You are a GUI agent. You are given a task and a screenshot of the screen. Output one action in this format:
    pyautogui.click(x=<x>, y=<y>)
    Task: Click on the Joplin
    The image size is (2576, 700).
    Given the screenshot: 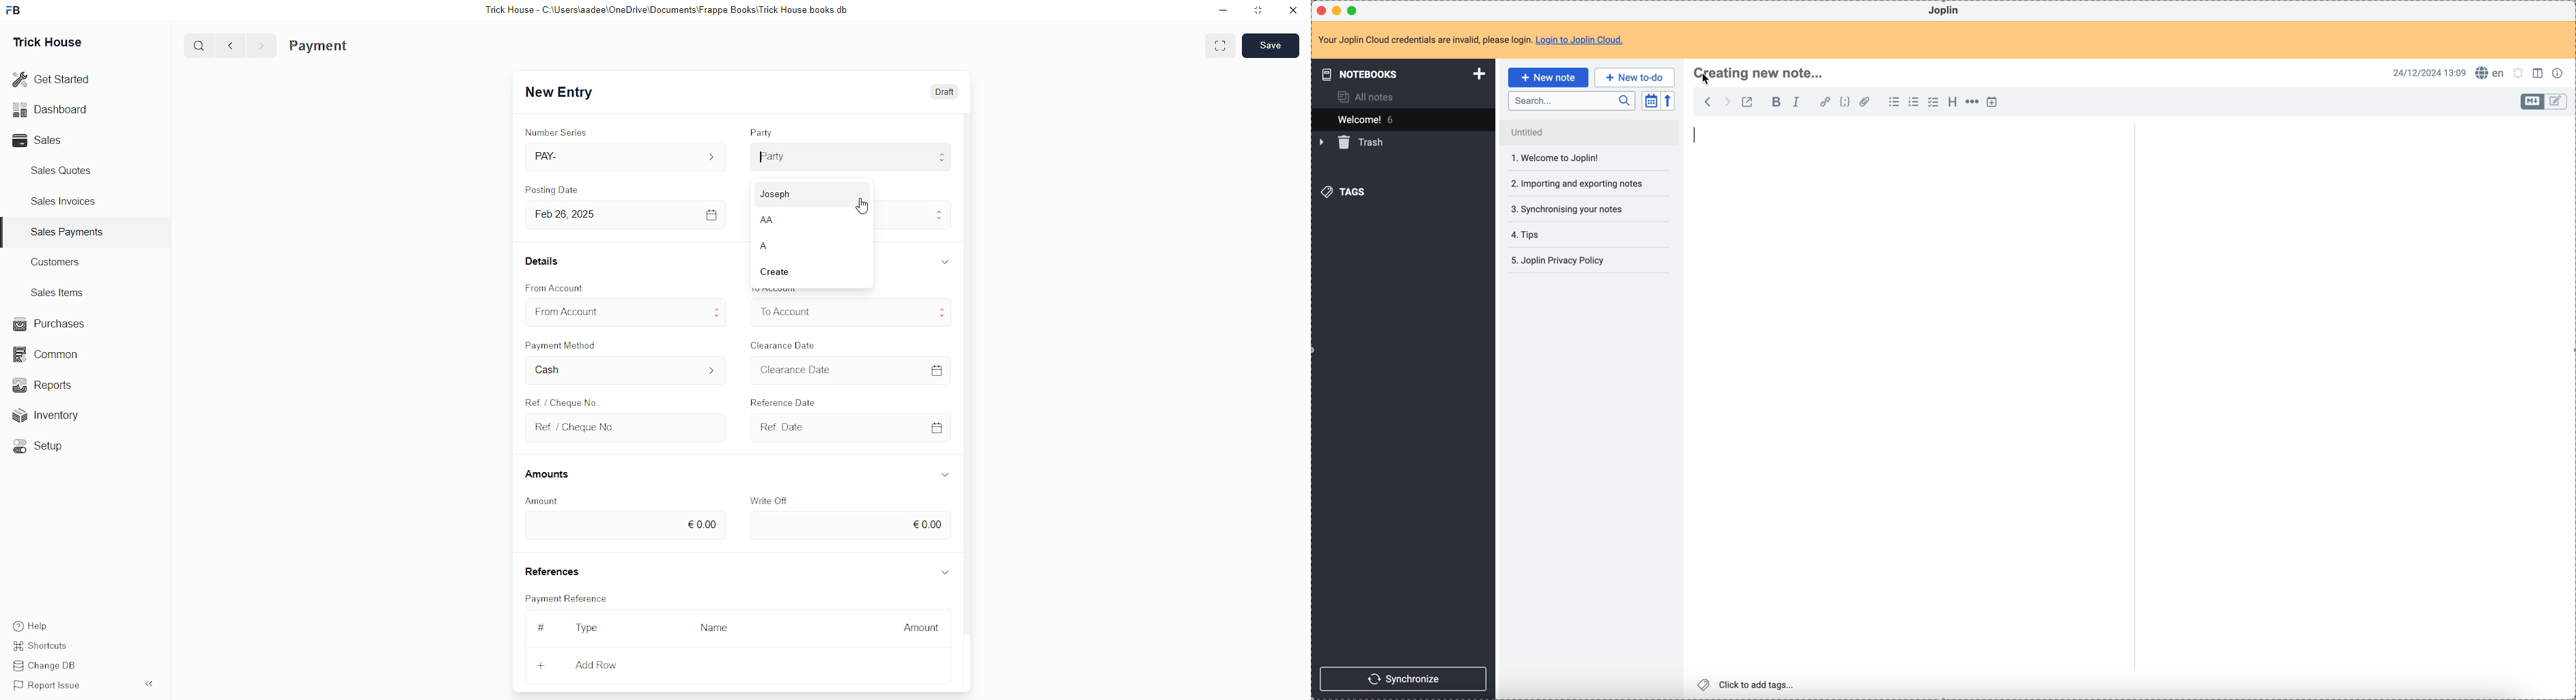 What is the action you would take?
    pyautogui.click(x=1944, y=11)
    